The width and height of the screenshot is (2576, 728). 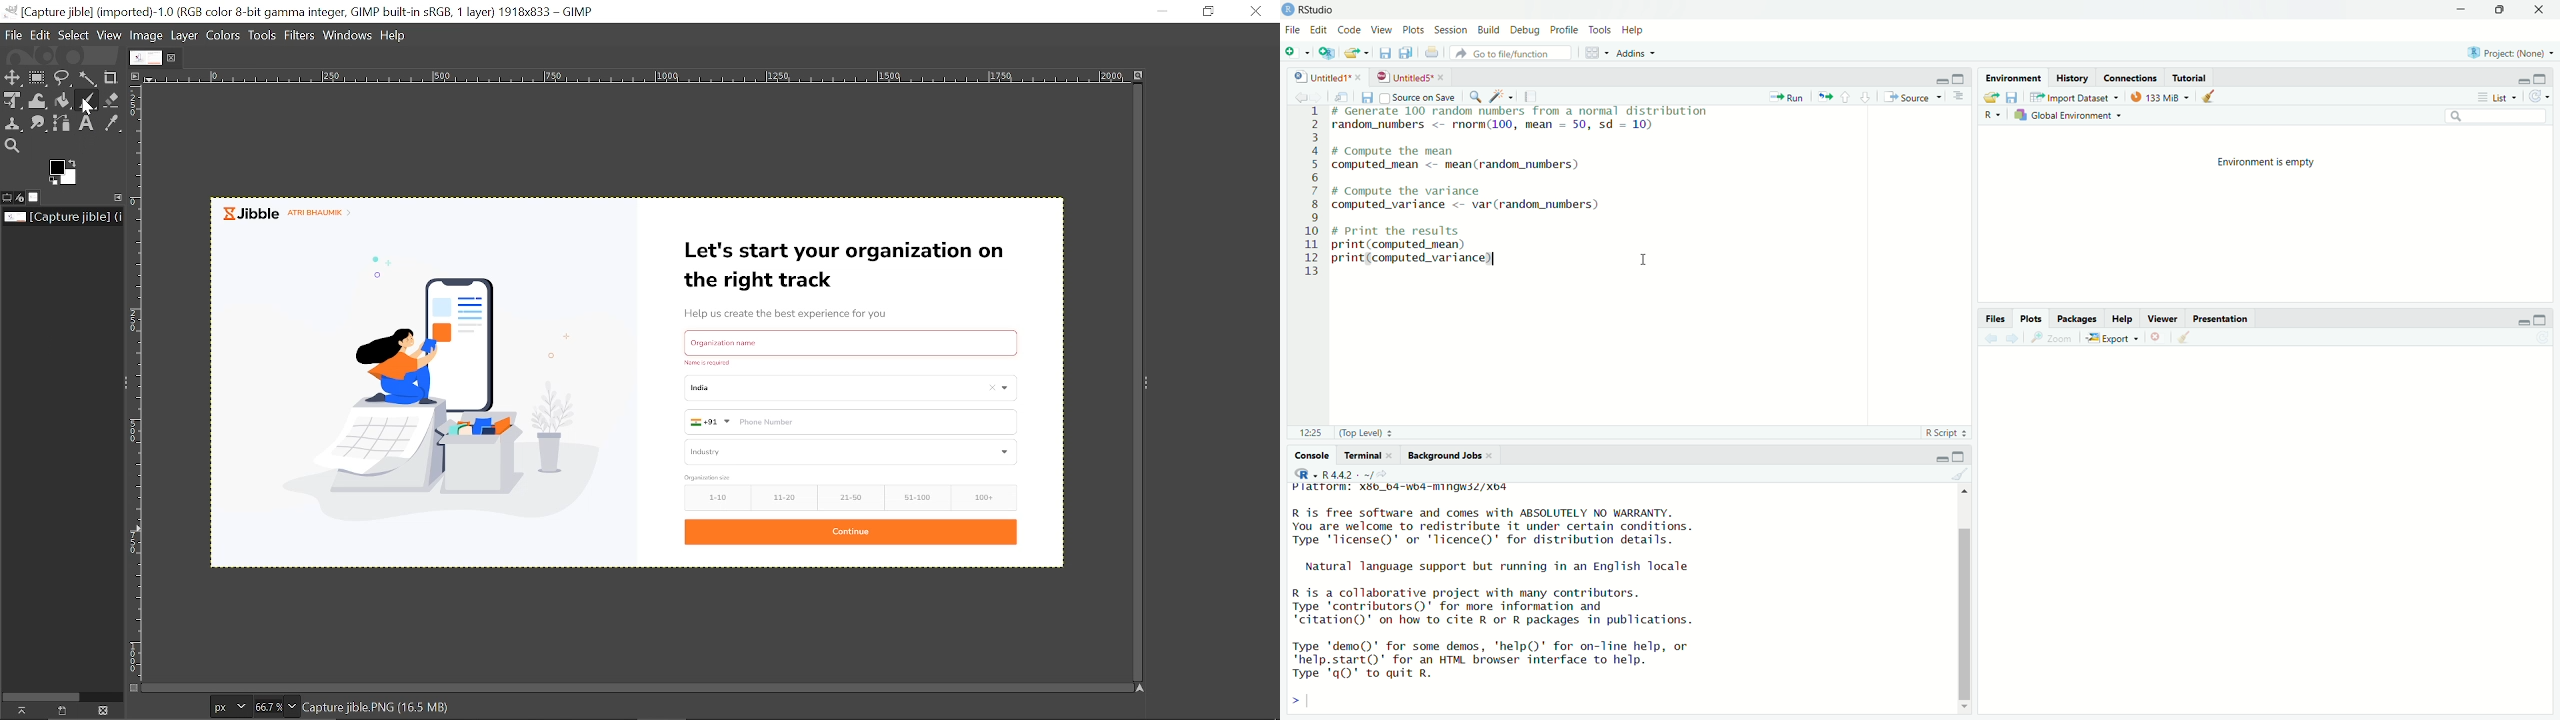 What do you see at coordinates (230, 705) in the screenshot?
I see `Pixel` at bounding box center [230, 705].